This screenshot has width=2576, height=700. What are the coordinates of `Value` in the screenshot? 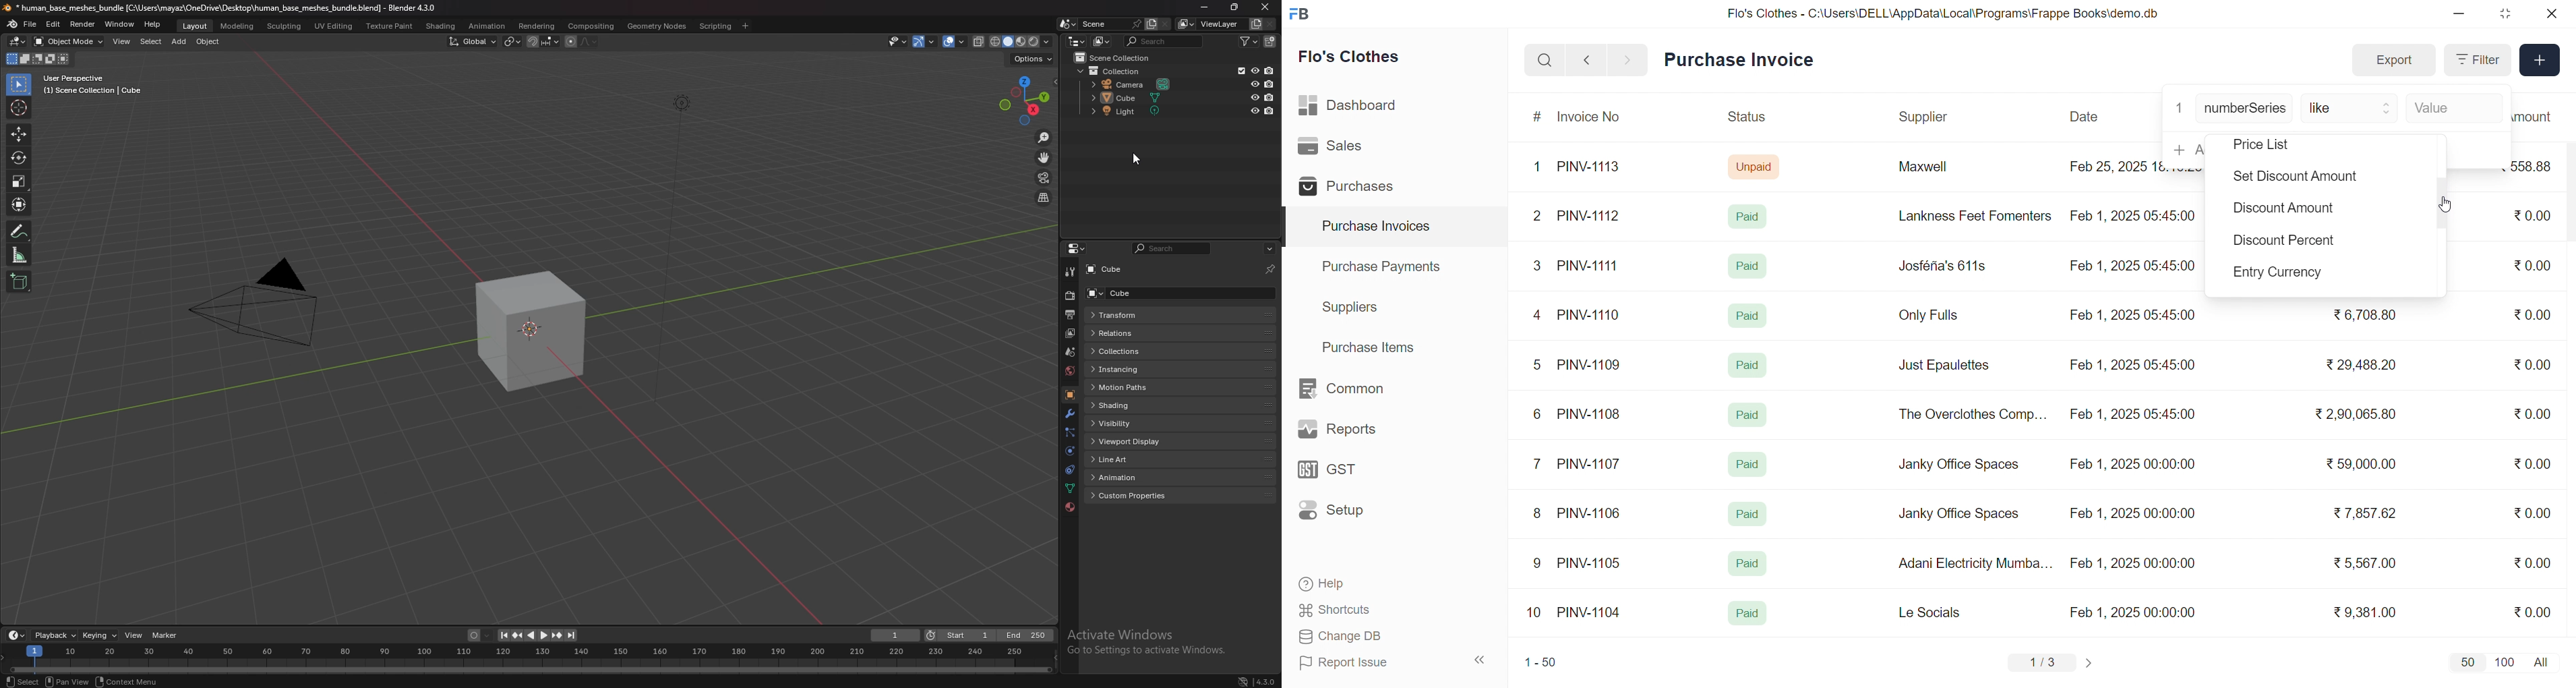 It's located at (2451, 109).